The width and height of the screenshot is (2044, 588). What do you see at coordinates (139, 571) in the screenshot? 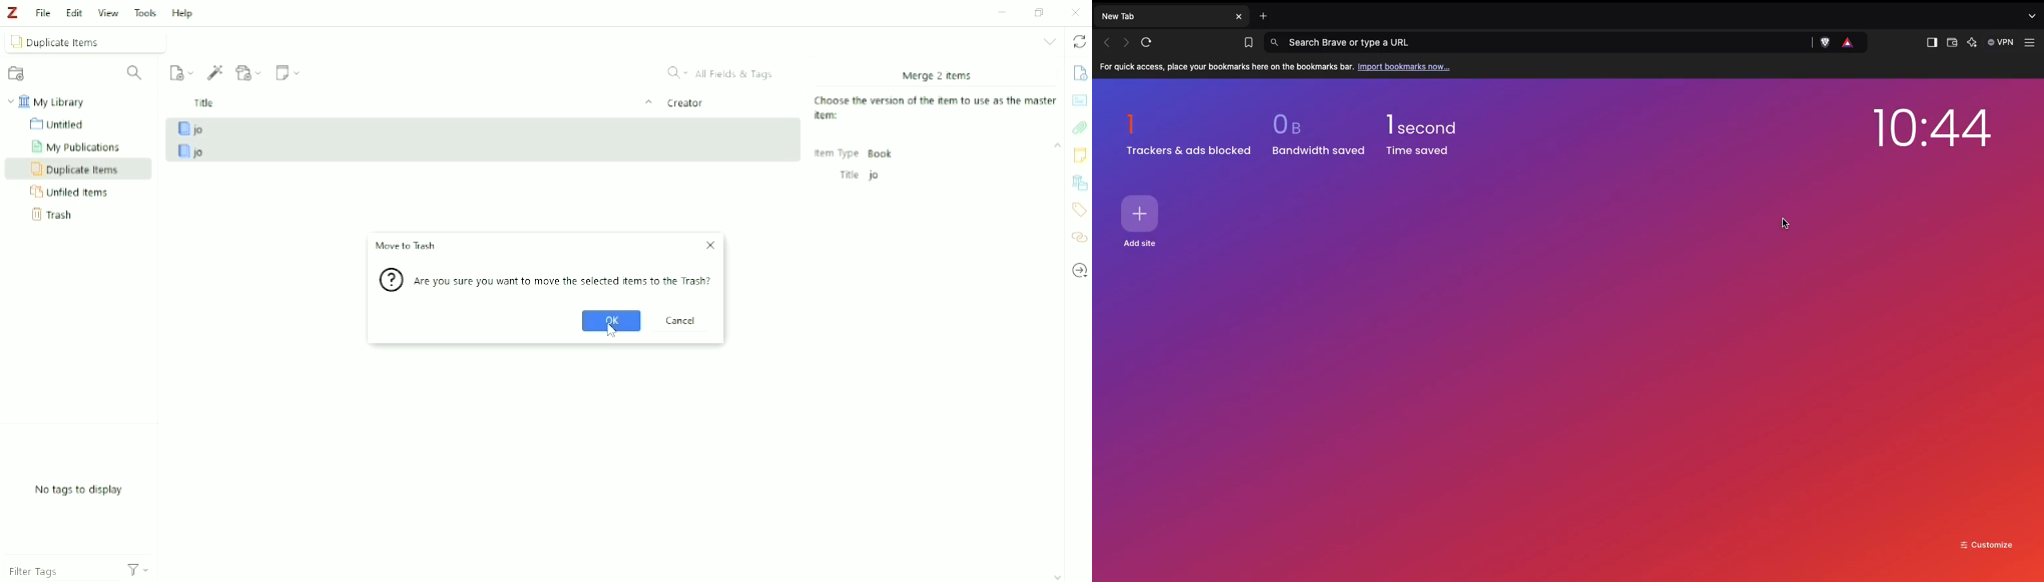
I see `Actions` at bounding box center [139, 571].